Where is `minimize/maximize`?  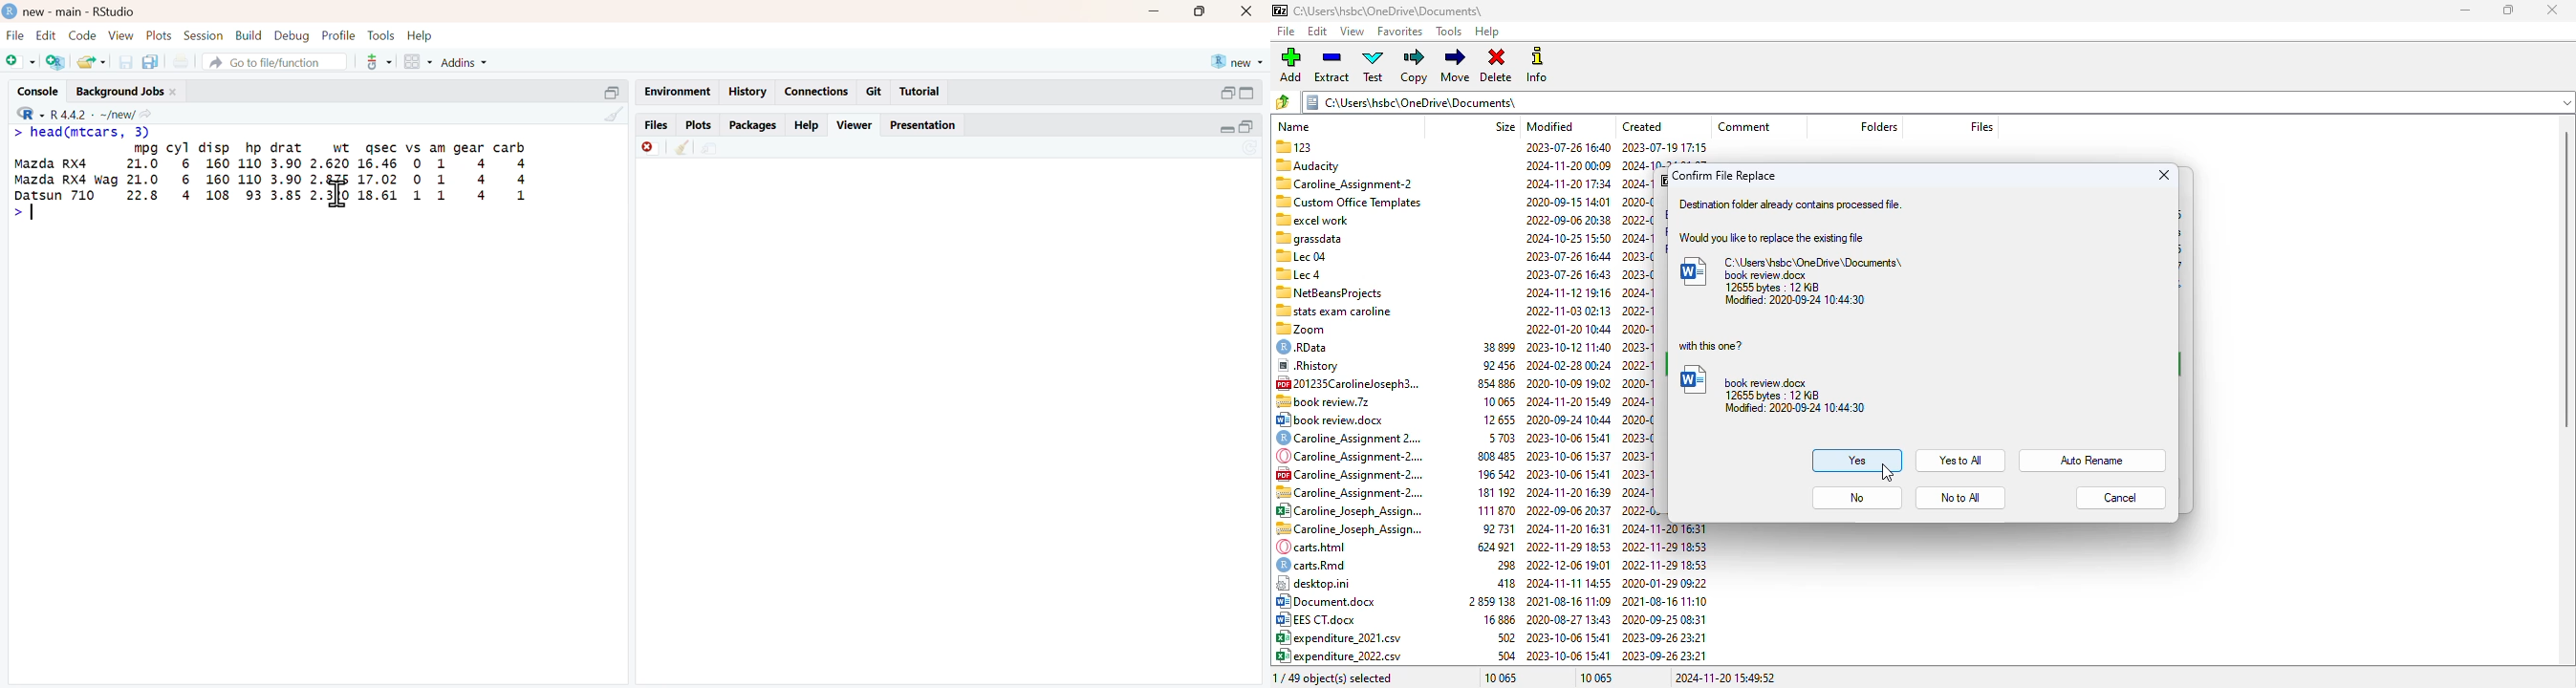
minimize/maximize is located at coordinates (1238, 93).